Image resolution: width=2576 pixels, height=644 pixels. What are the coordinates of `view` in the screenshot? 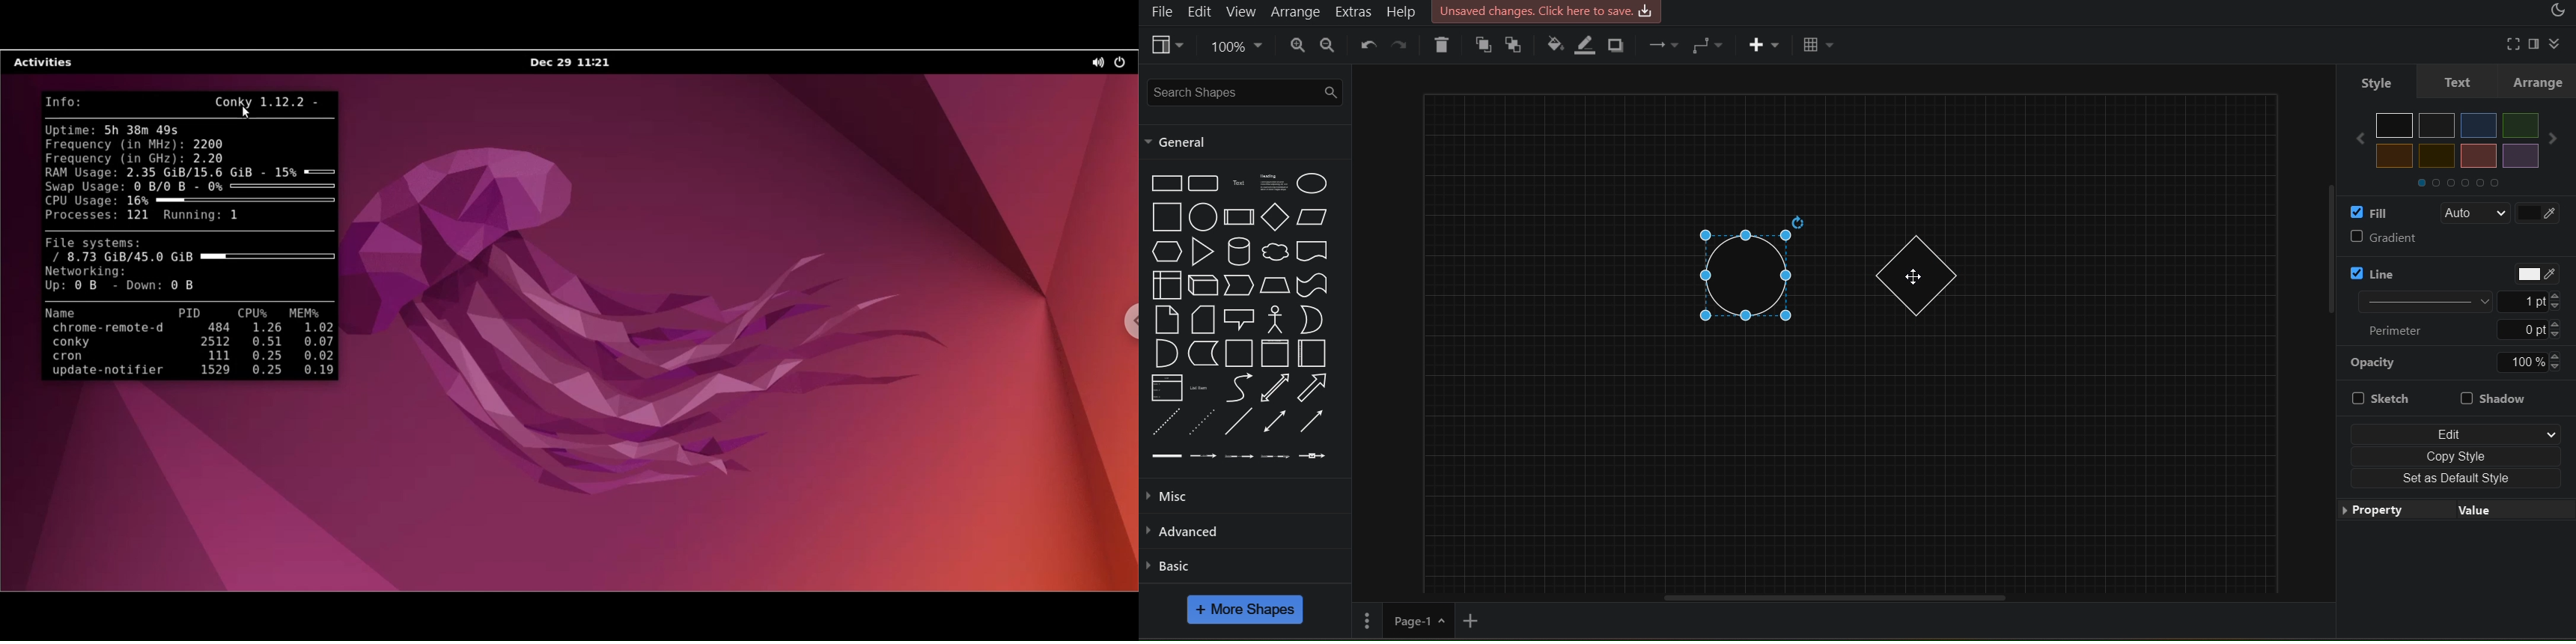 It's located at (1167, 46).